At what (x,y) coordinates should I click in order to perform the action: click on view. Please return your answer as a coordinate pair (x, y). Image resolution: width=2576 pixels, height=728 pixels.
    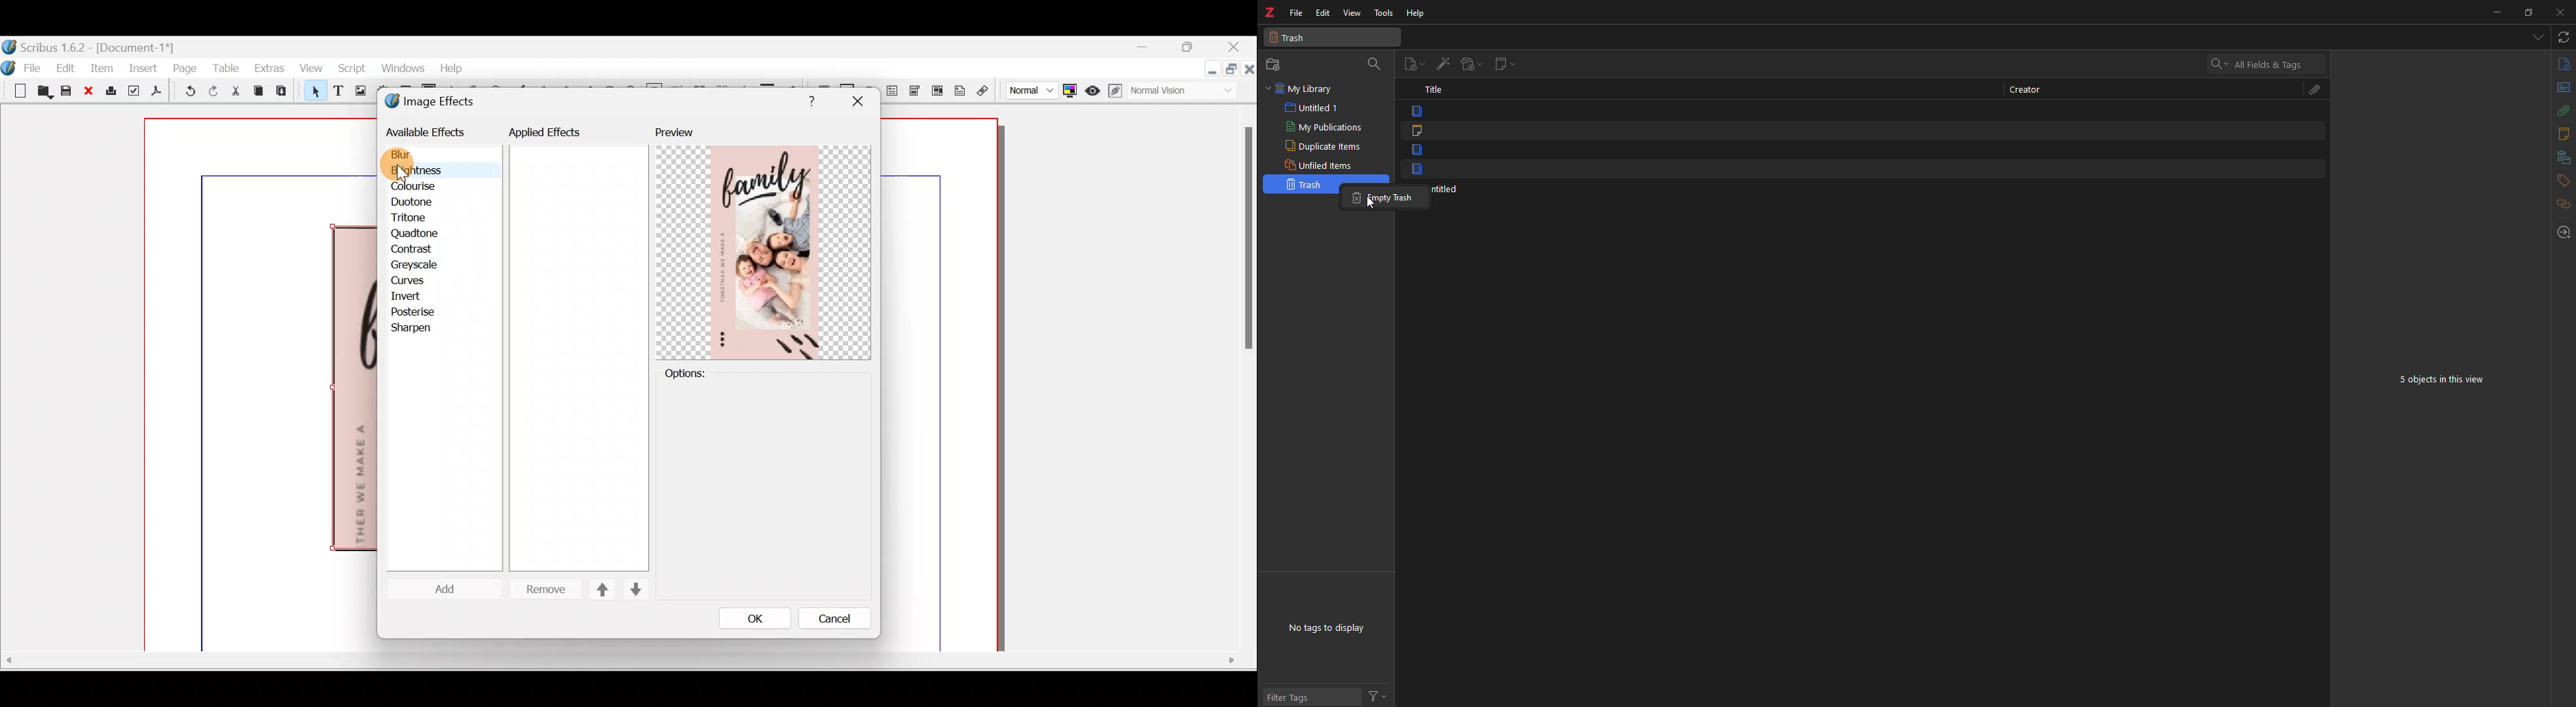
    Looking at the image, I should click on (1352, 14).